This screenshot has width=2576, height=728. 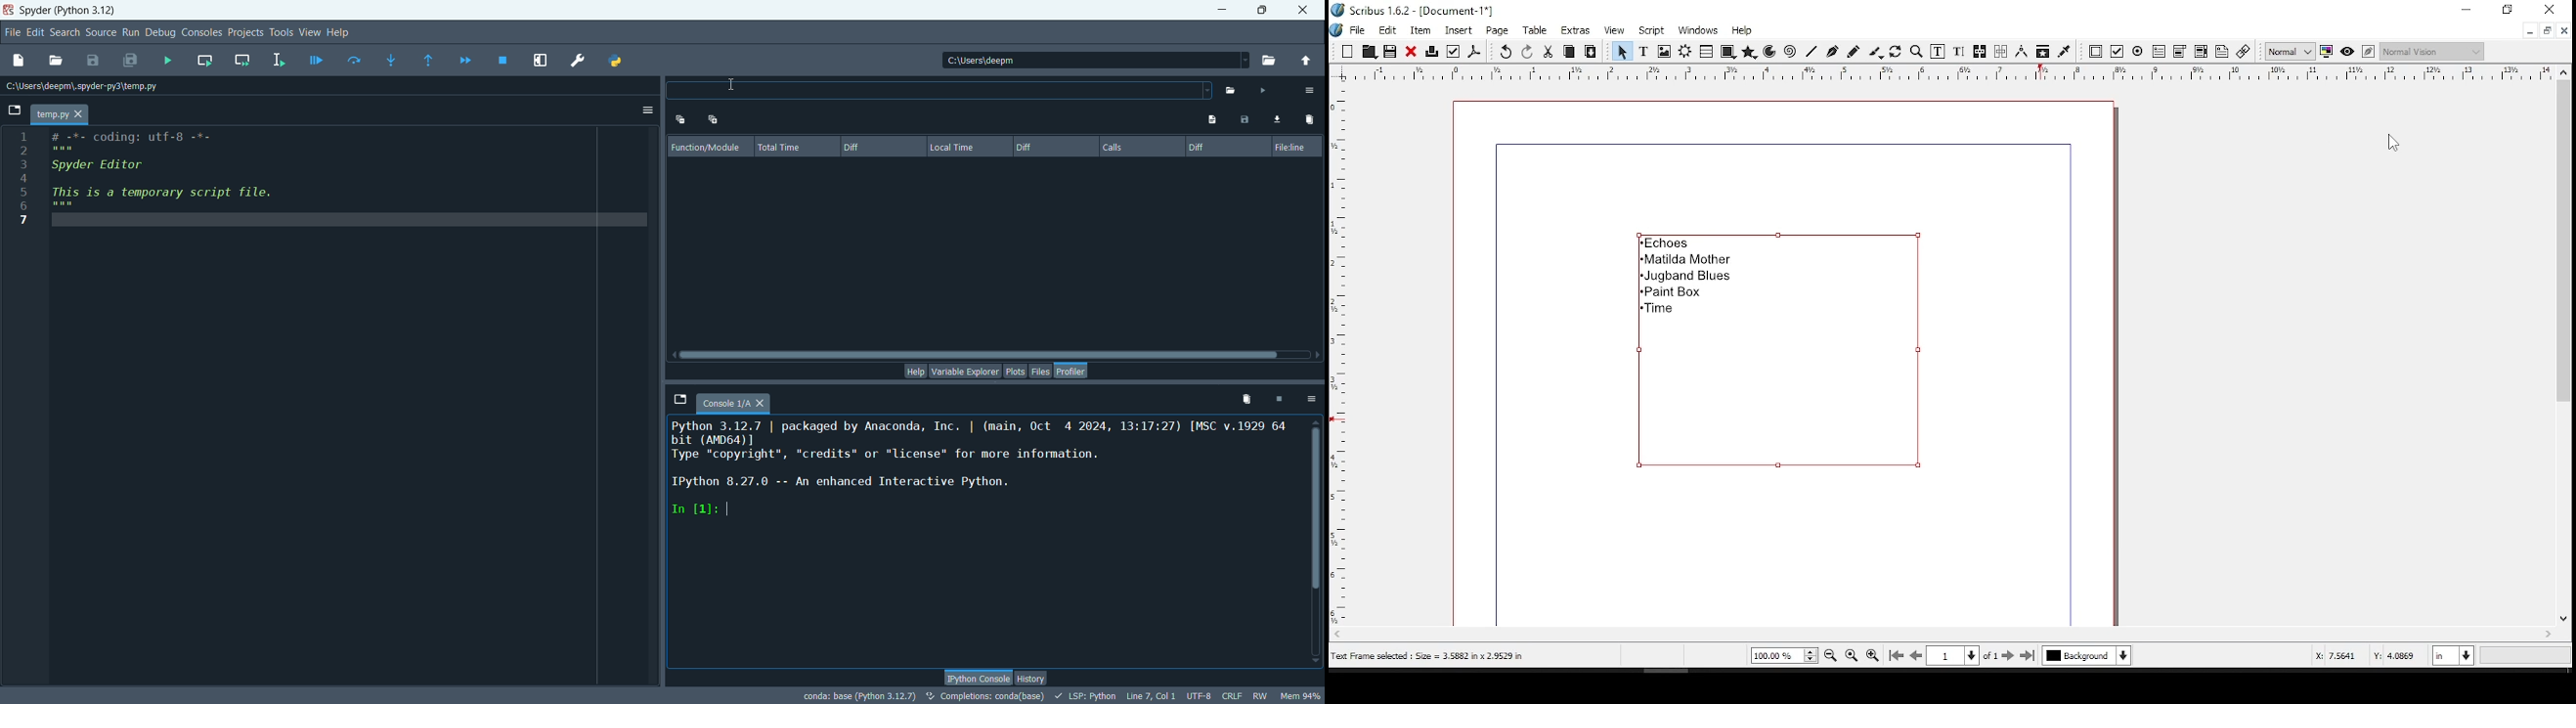 I want to click on pdf text field, so click(x=2159, y=52).